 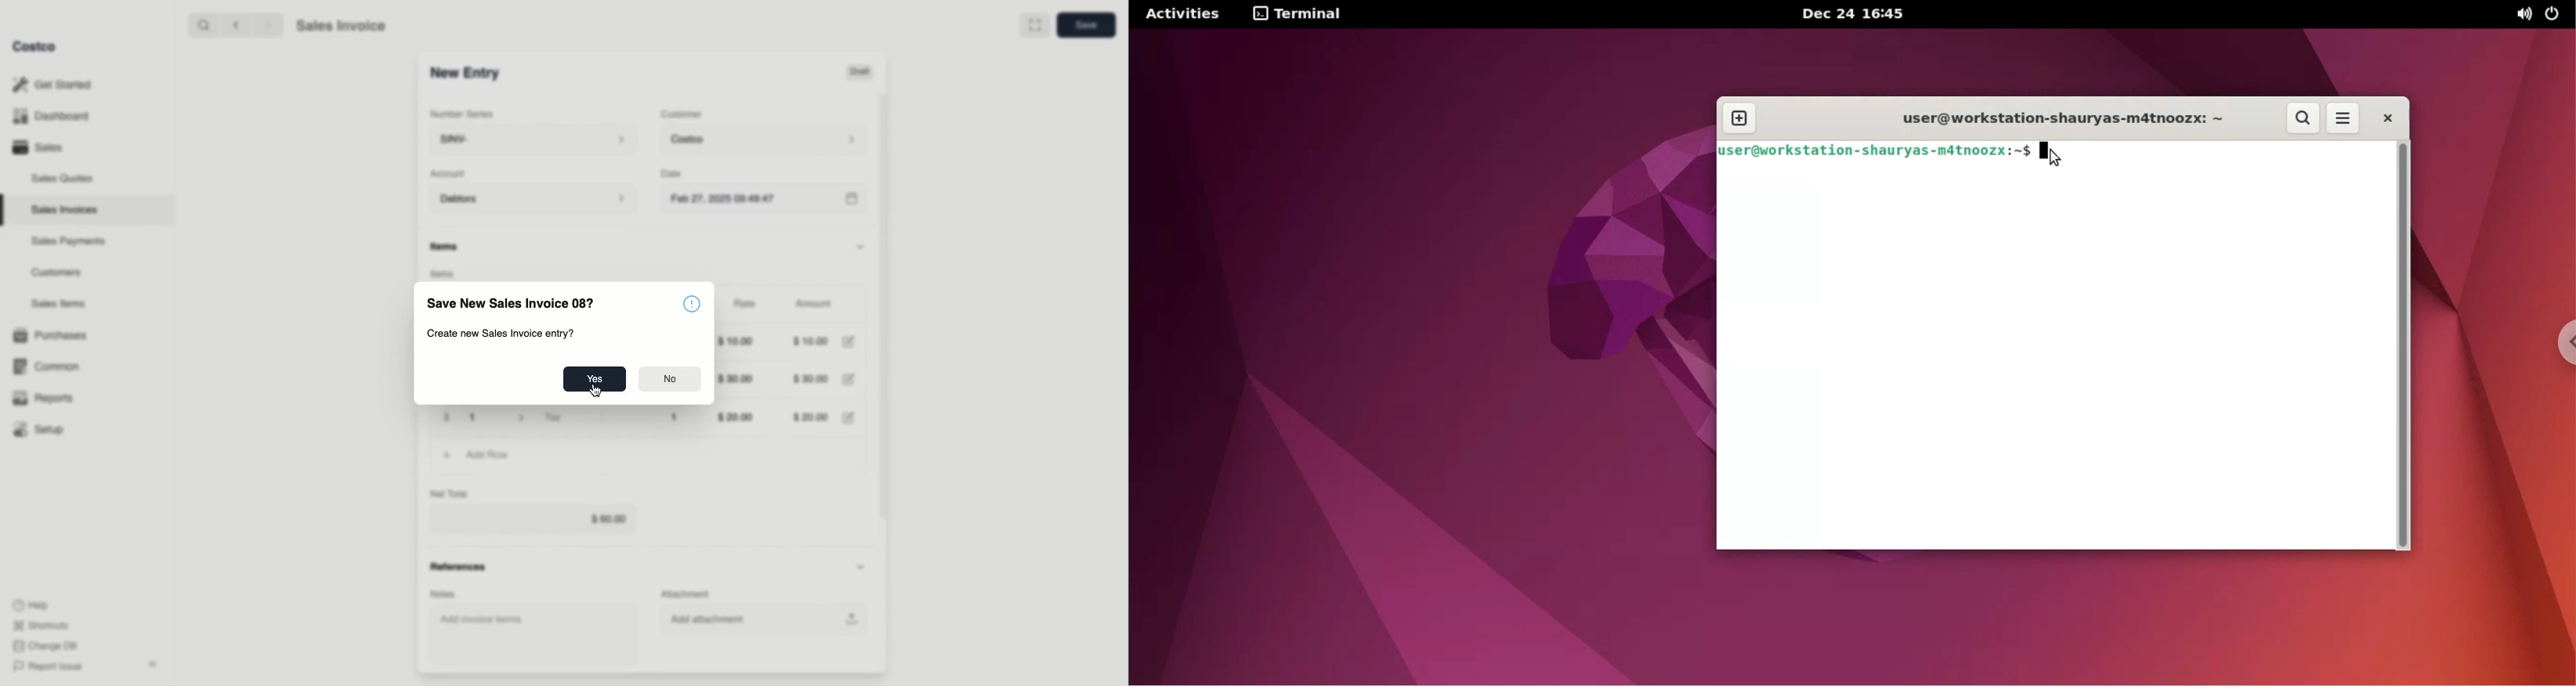 I want to click on ‘Sales Payments, so click(x=68, y=240).